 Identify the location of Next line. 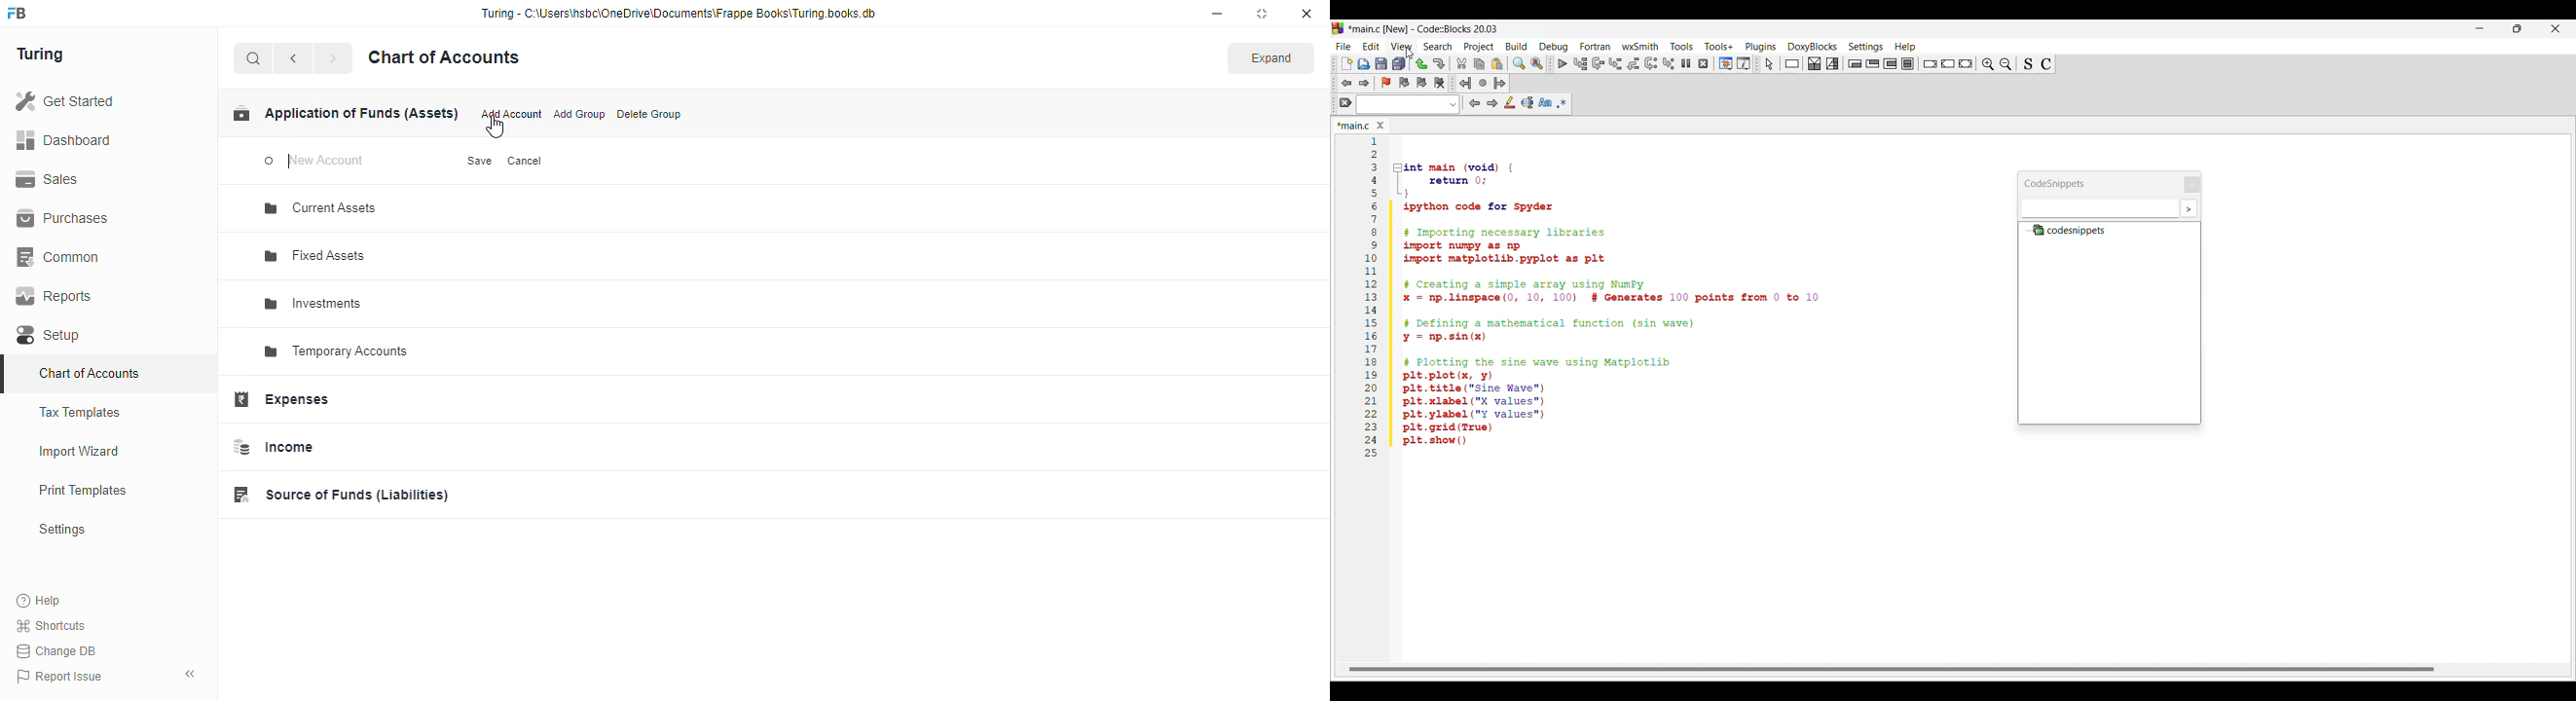
(1599, 64).